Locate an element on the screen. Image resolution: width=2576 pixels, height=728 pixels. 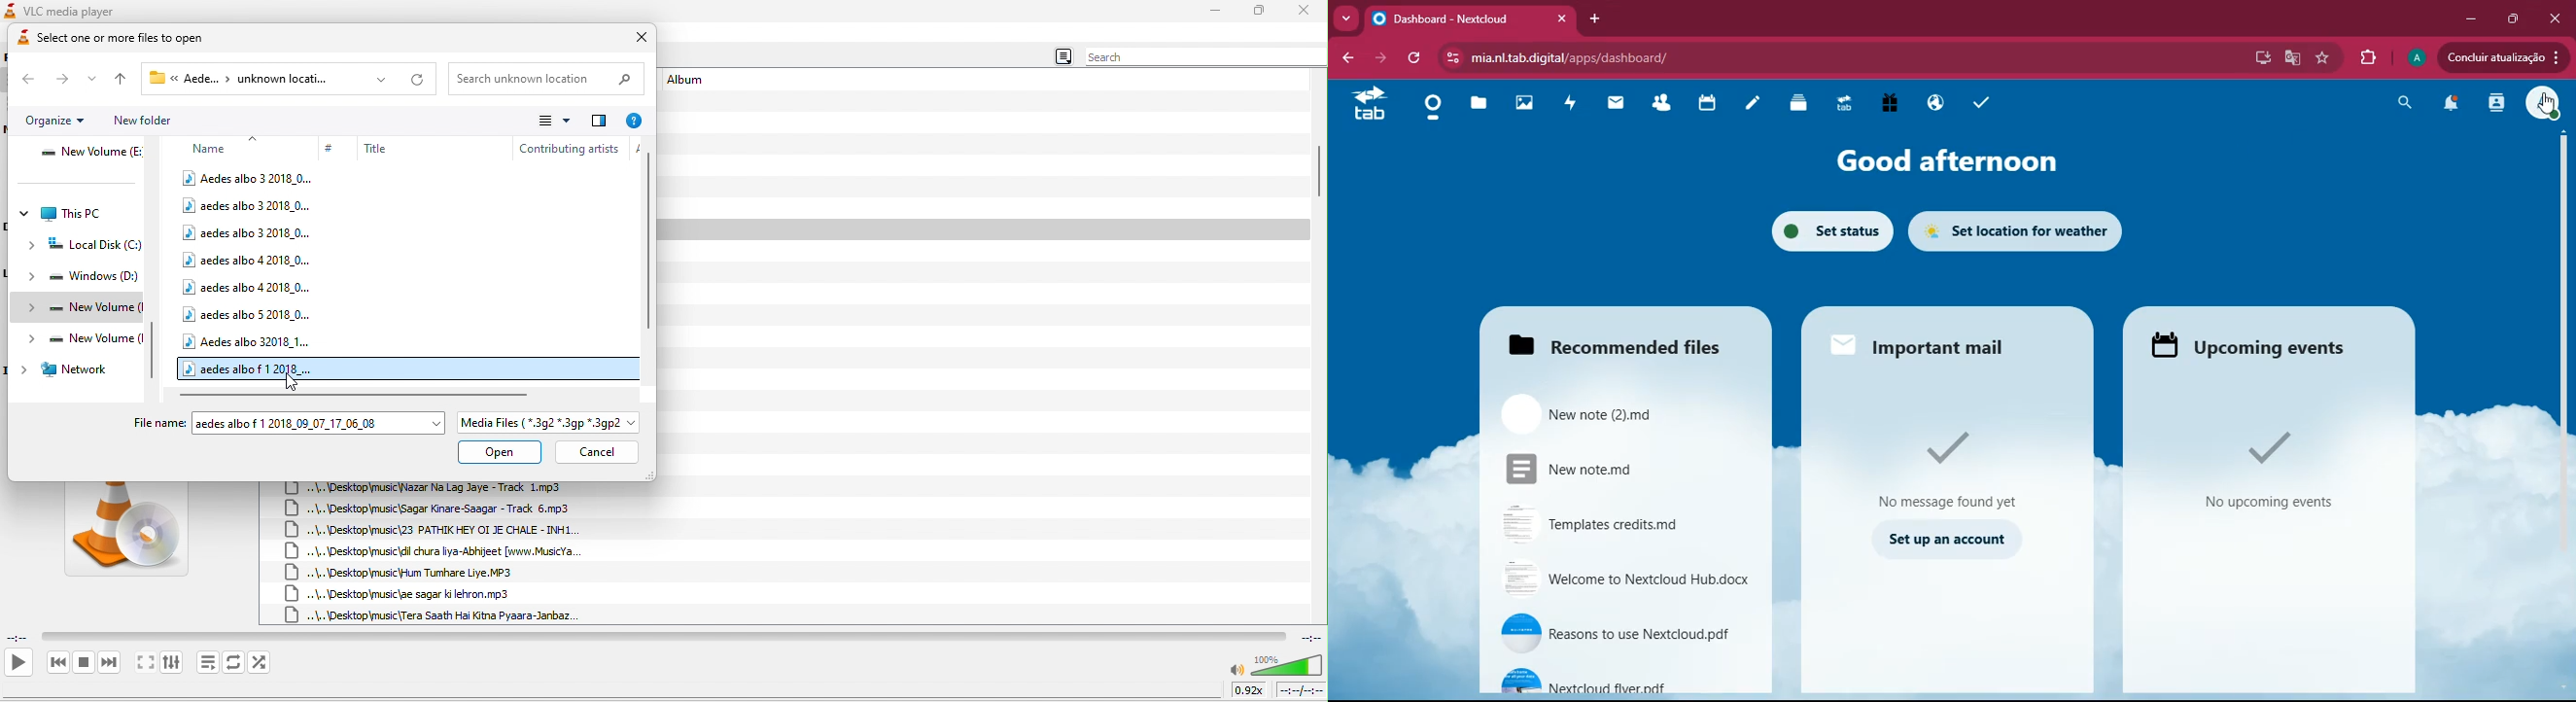
..\..\Desktop\music {Tera Saath Hai Kitna Pyaara-Janbaz. is located at coordinates (433, 614).